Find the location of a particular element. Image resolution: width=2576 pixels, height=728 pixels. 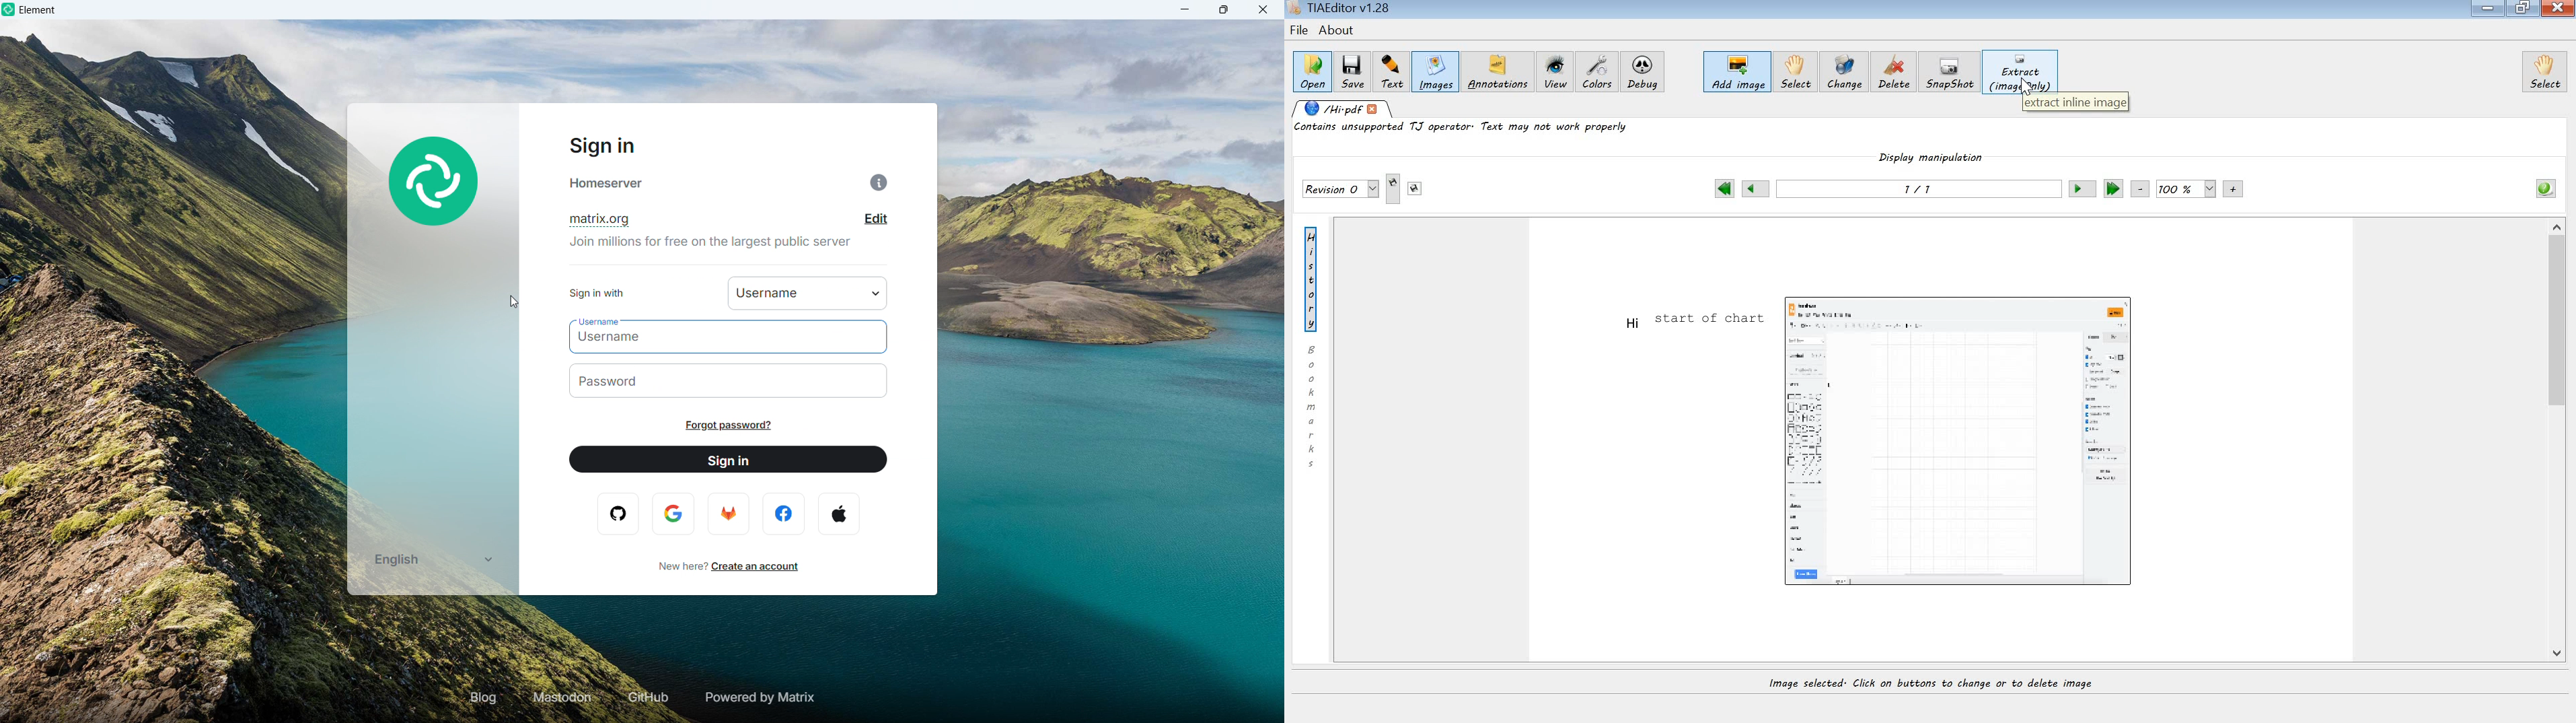

Forgot password  is located at coordinates (728, 426).